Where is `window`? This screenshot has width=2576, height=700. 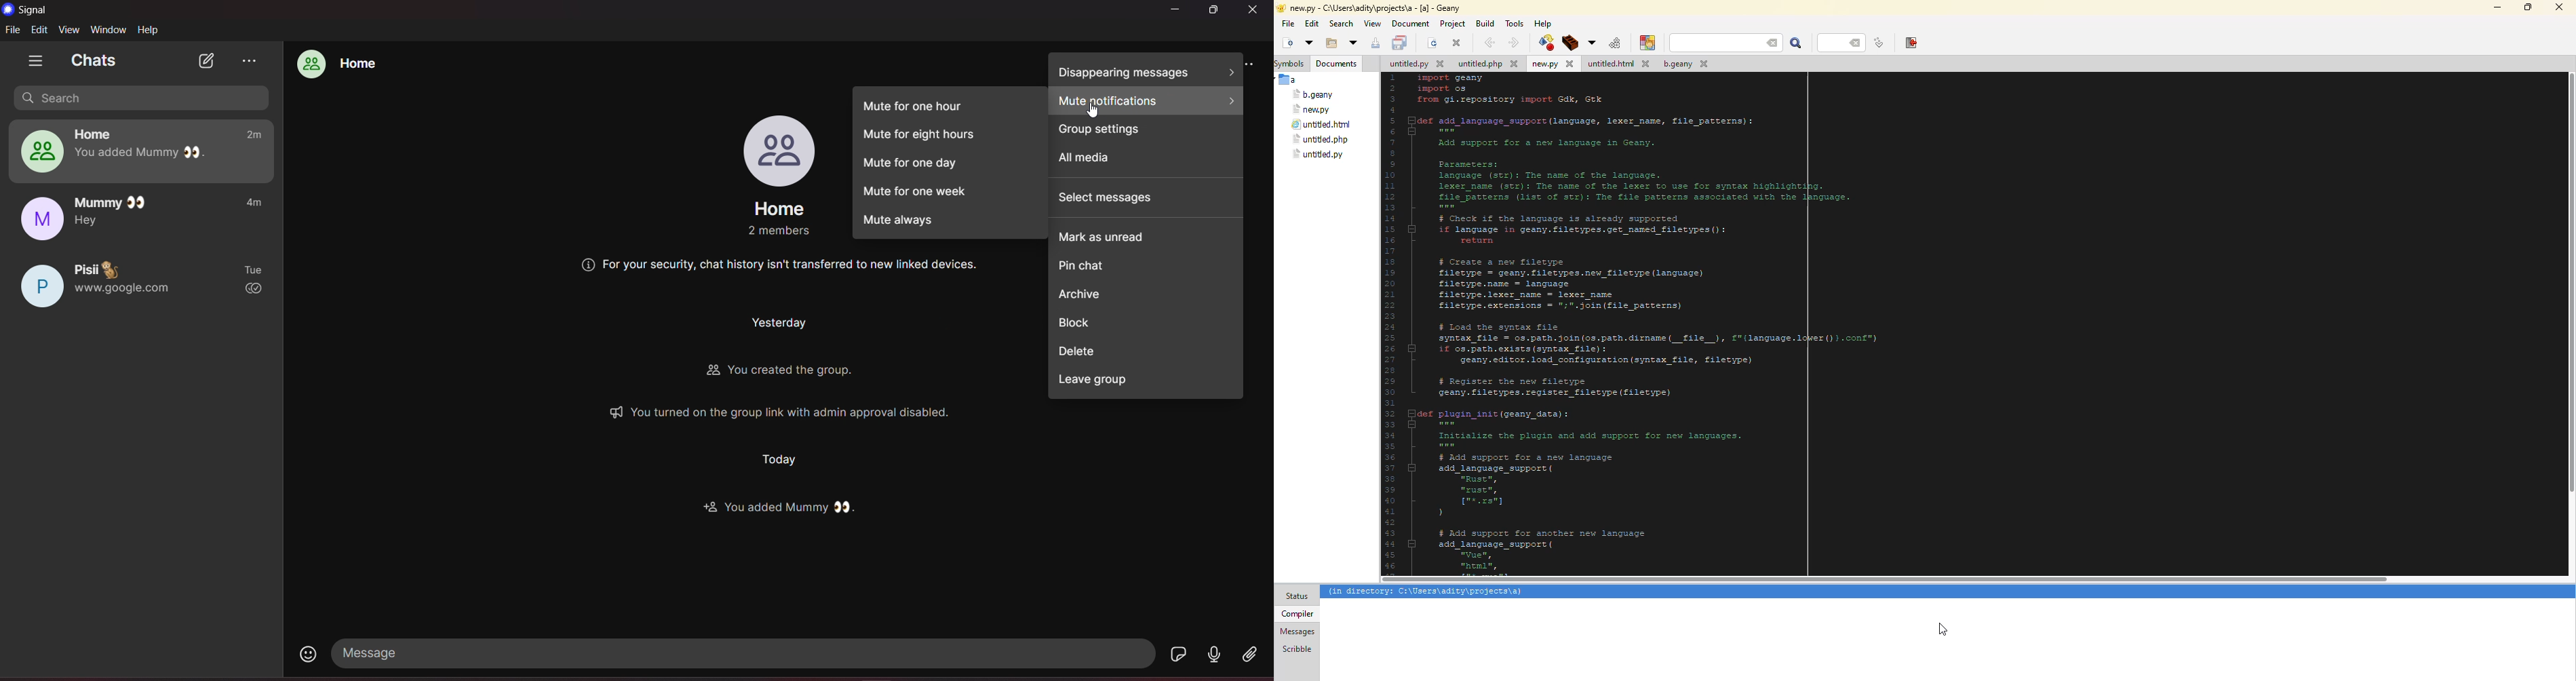
window is located at coordinates (109, 31).